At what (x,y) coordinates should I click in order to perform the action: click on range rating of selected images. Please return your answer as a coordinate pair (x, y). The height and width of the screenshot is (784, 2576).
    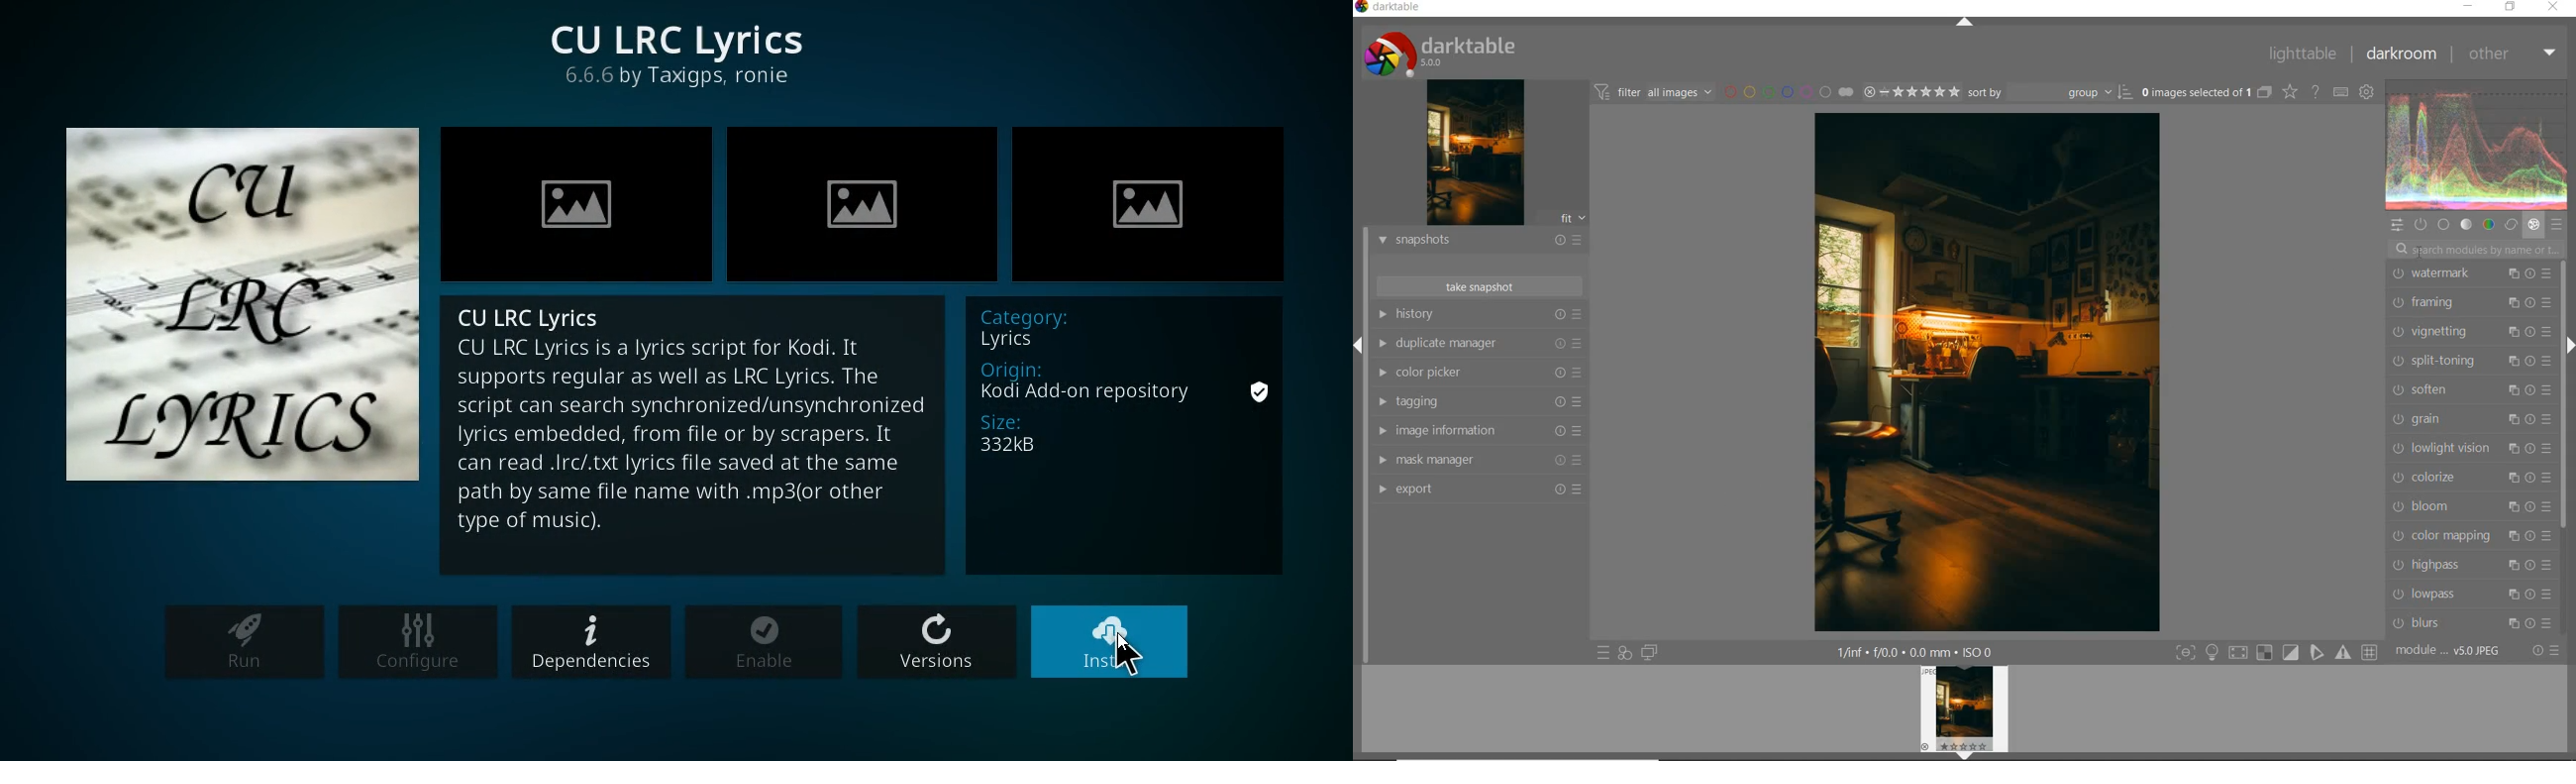
    Looking at the image, I should click on (1912, 92).